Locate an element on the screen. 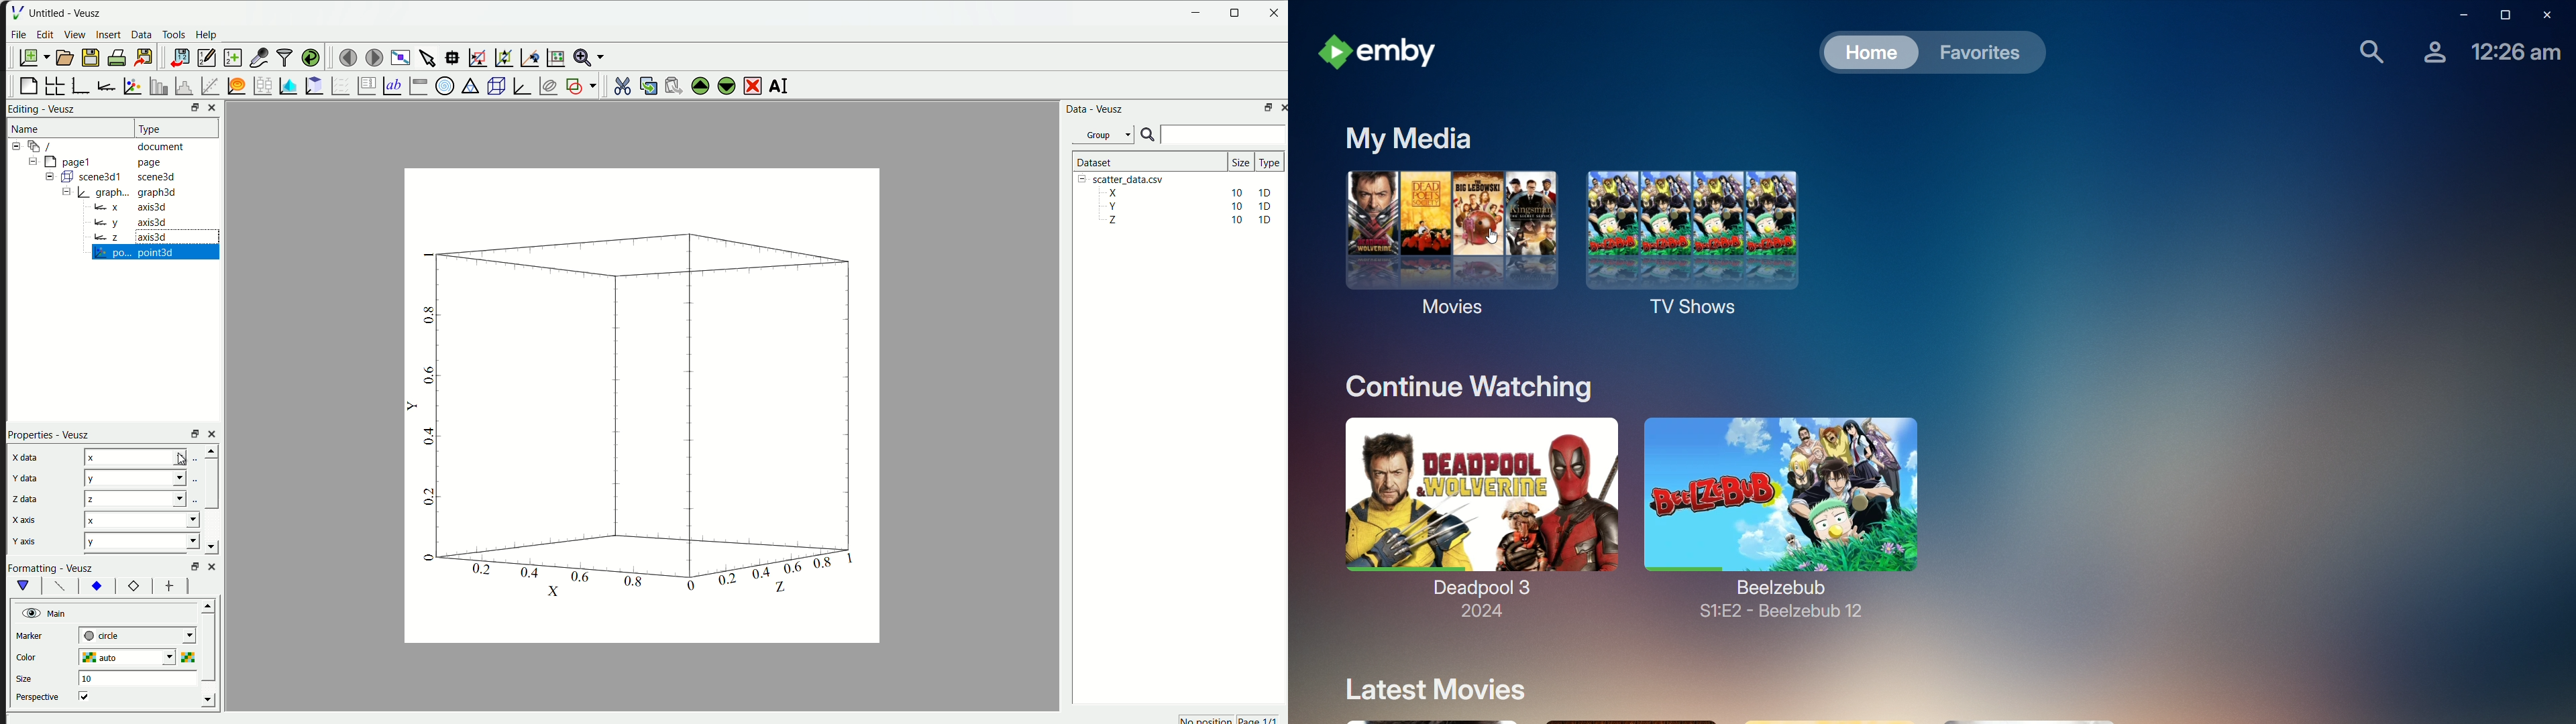  Home is located at coordinates (1870, 54).